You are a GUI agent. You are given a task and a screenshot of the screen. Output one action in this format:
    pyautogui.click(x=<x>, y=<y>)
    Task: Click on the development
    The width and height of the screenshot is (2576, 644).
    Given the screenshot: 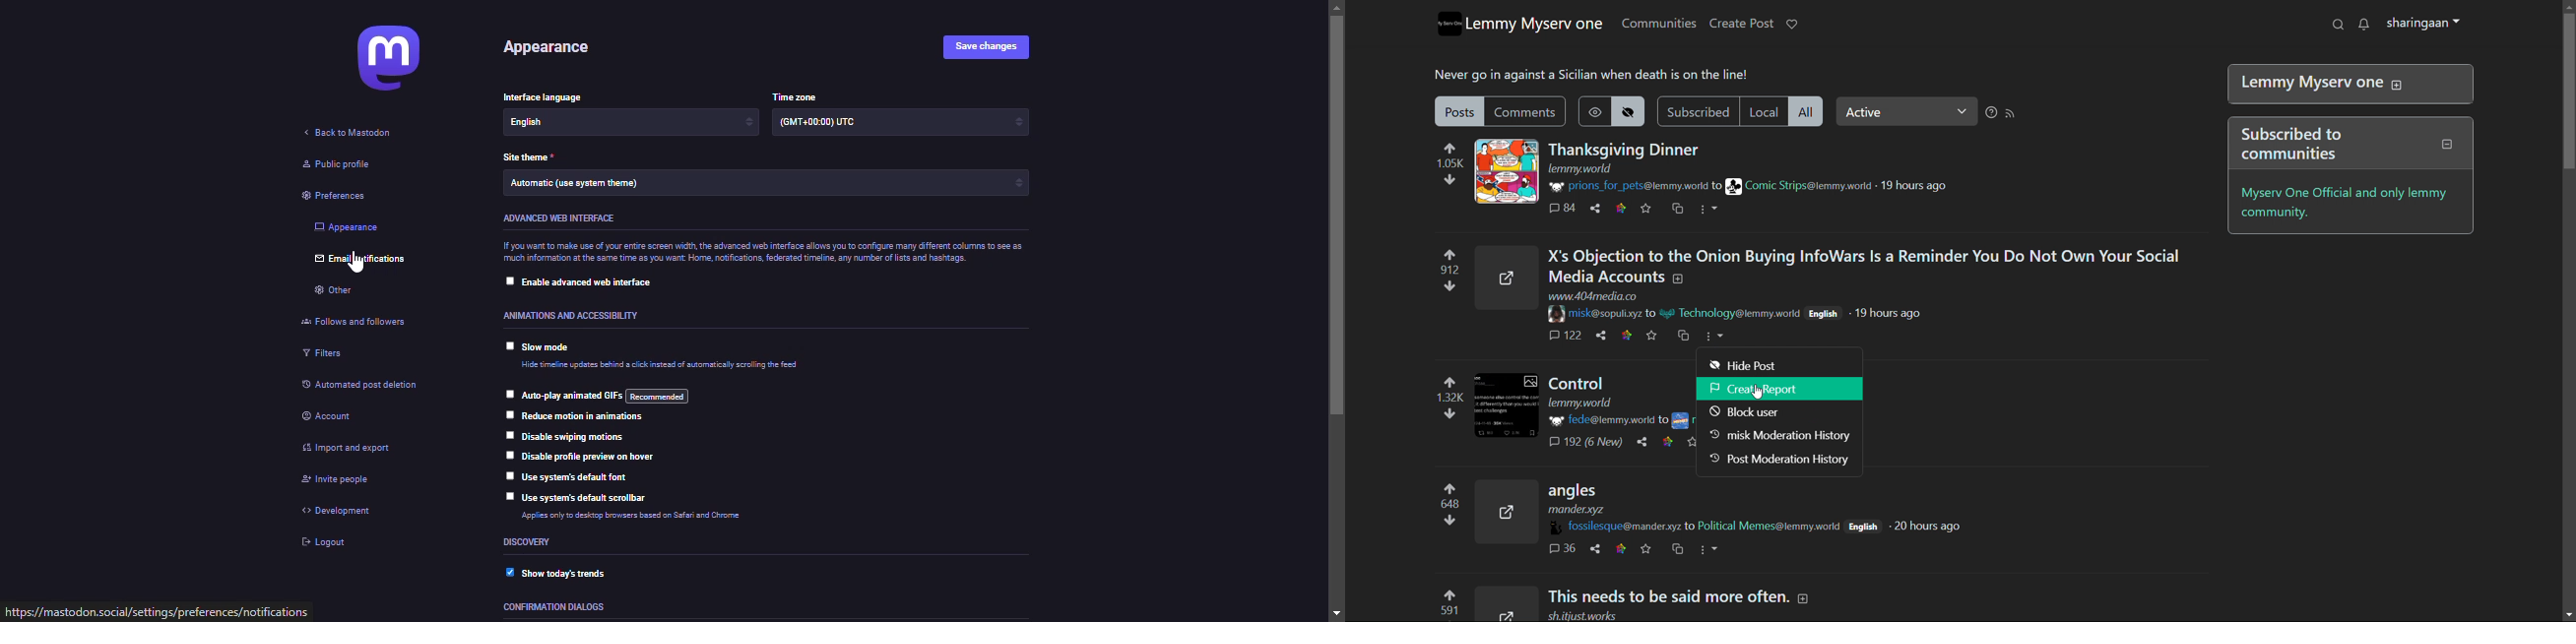 What is the action you would take?
    pyautogui.click(x=342, y=511)
    